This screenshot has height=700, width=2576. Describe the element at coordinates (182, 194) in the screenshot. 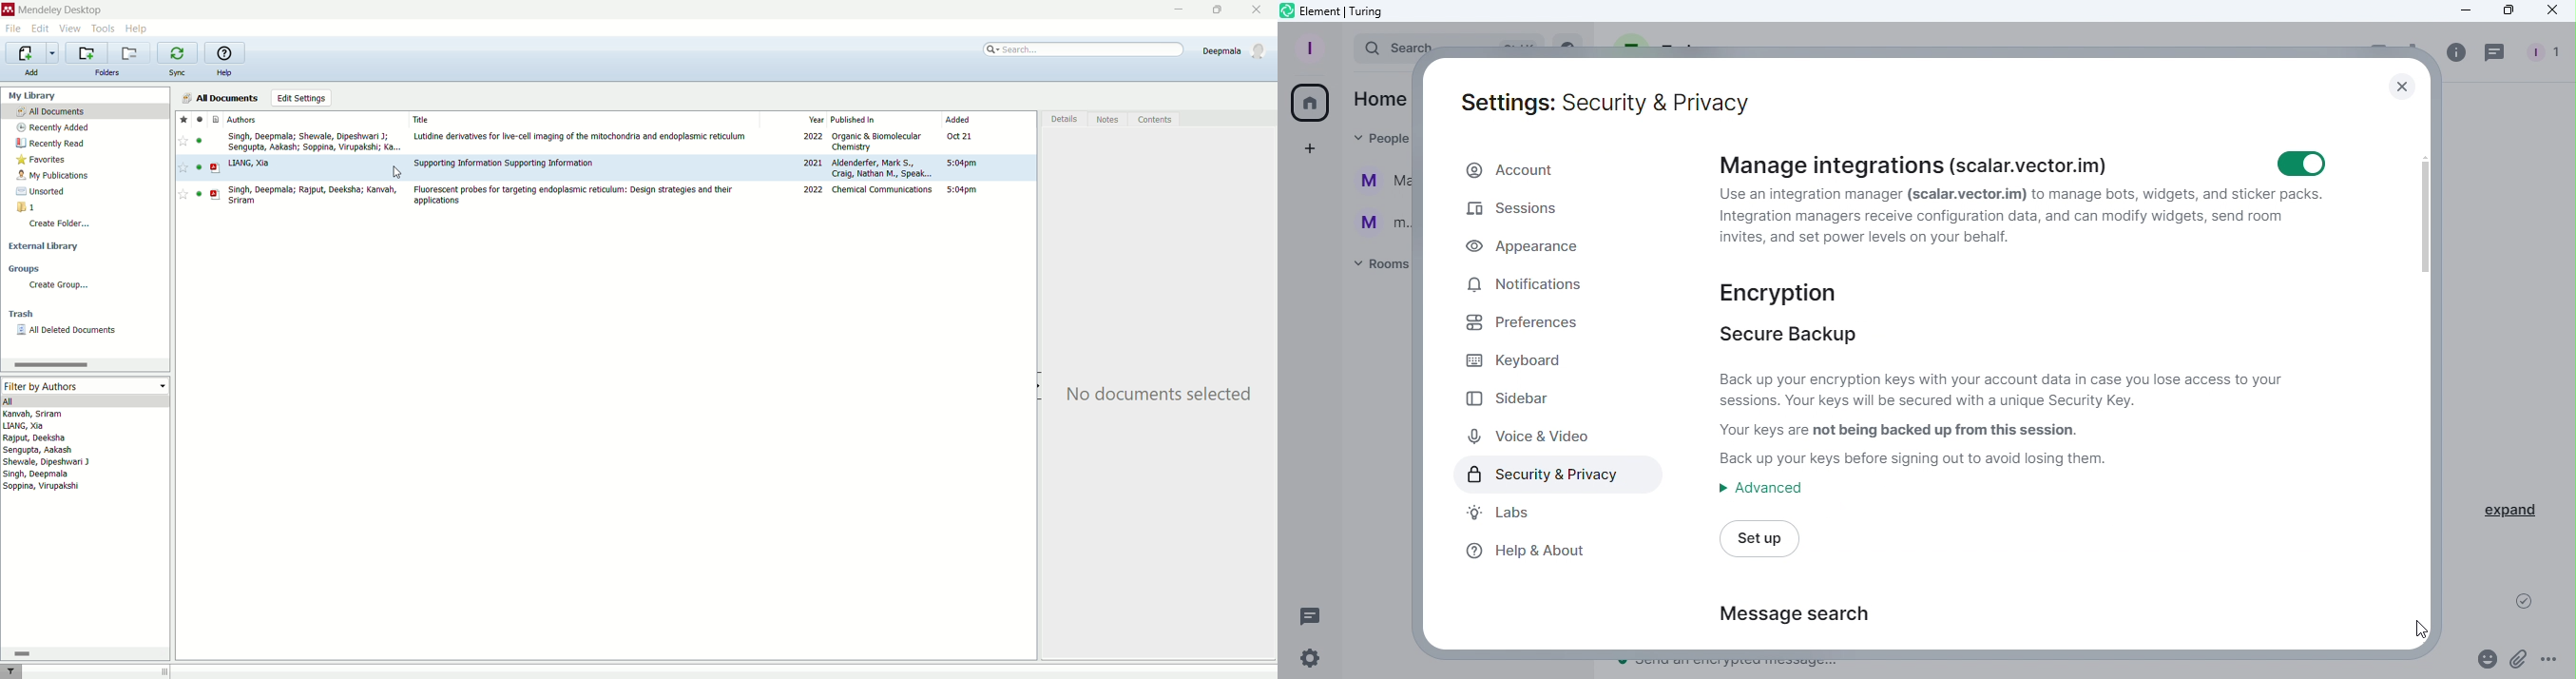

I see `favorite` at that location.